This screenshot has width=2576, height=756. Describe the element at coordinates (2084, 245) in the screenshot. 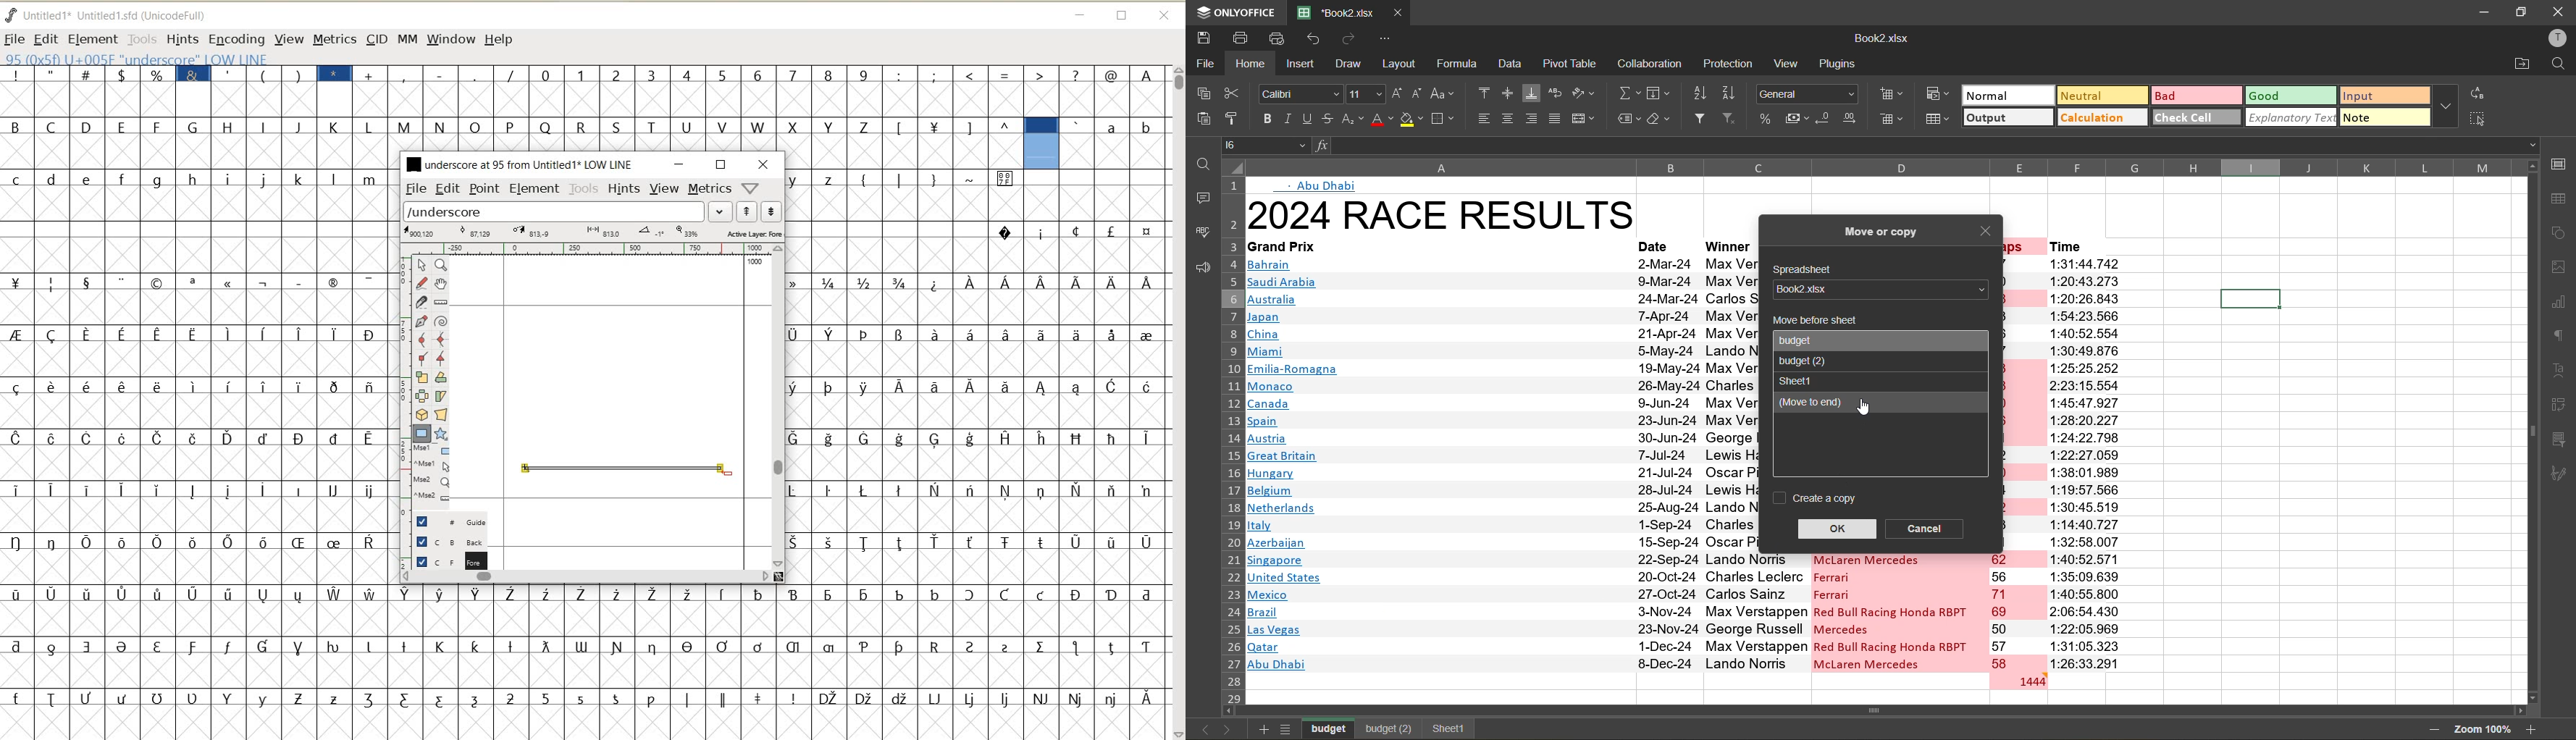

I see `time` at that location.